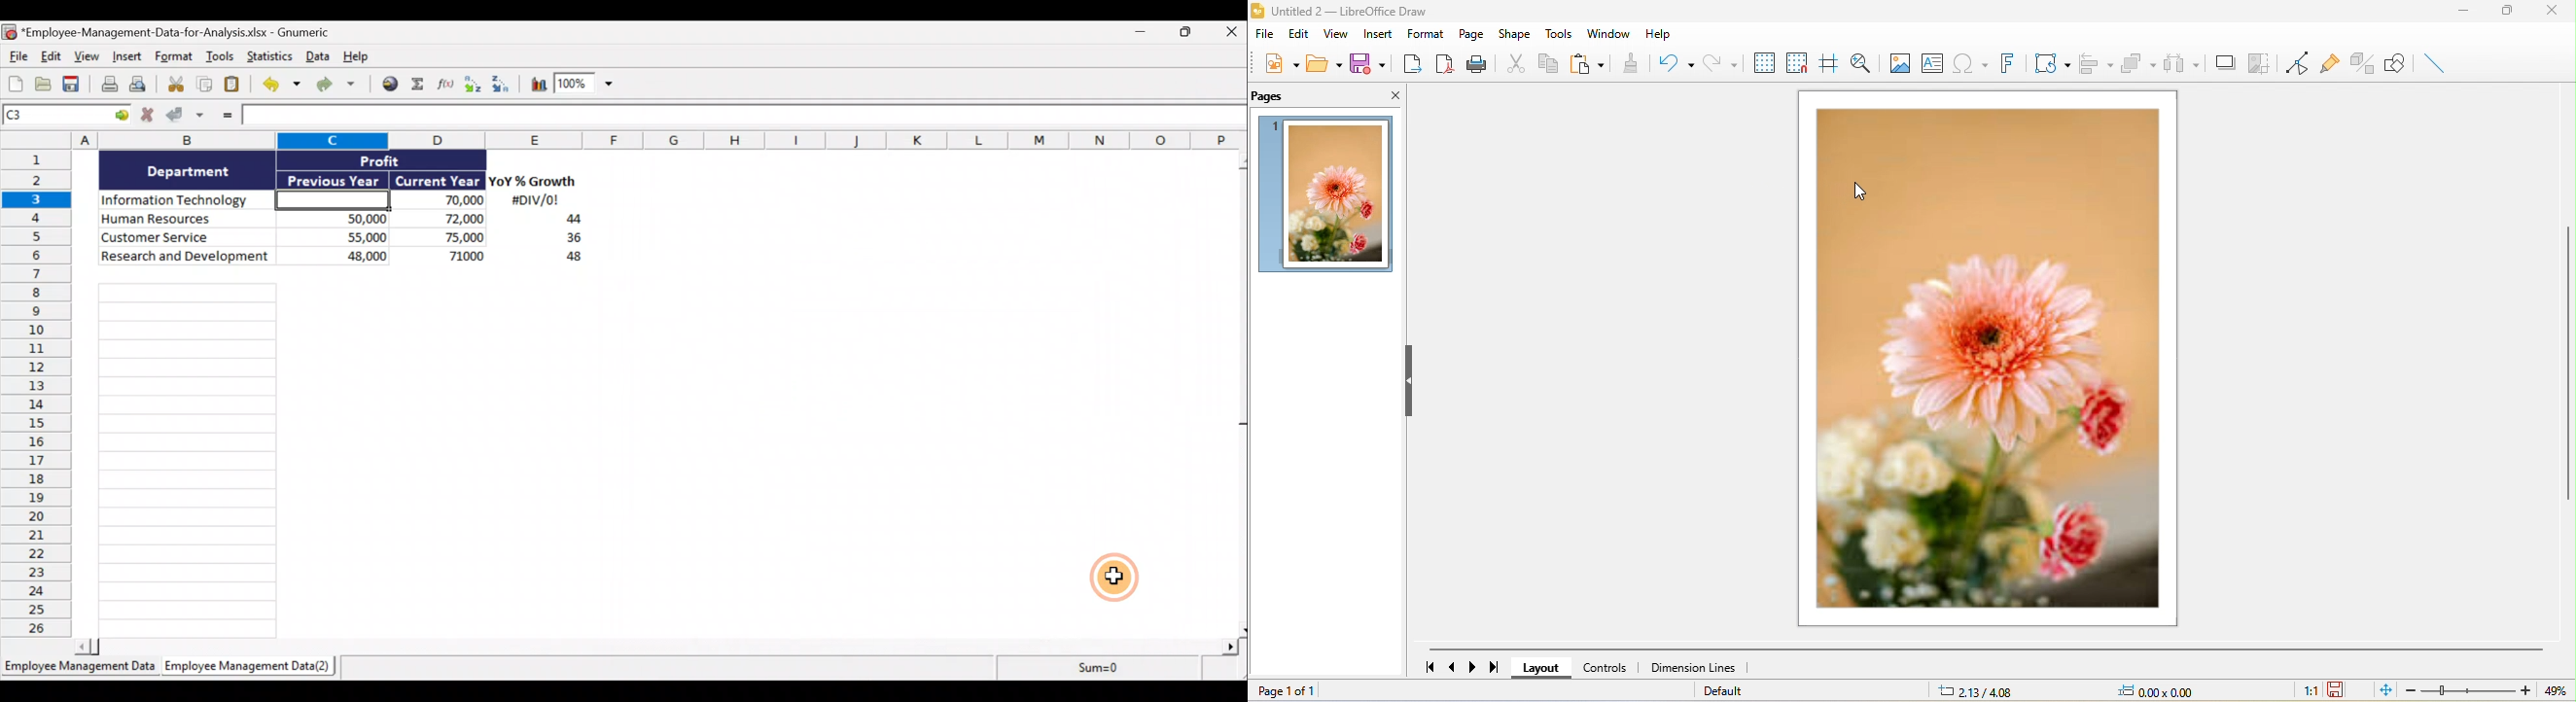 Image resolution: width=2576 pixels, height=728 pixels. What do you see at coordinates (2180, 61) in the screenshot?
I see `select at least three object to distribute` at bounding box center [2180, 61].